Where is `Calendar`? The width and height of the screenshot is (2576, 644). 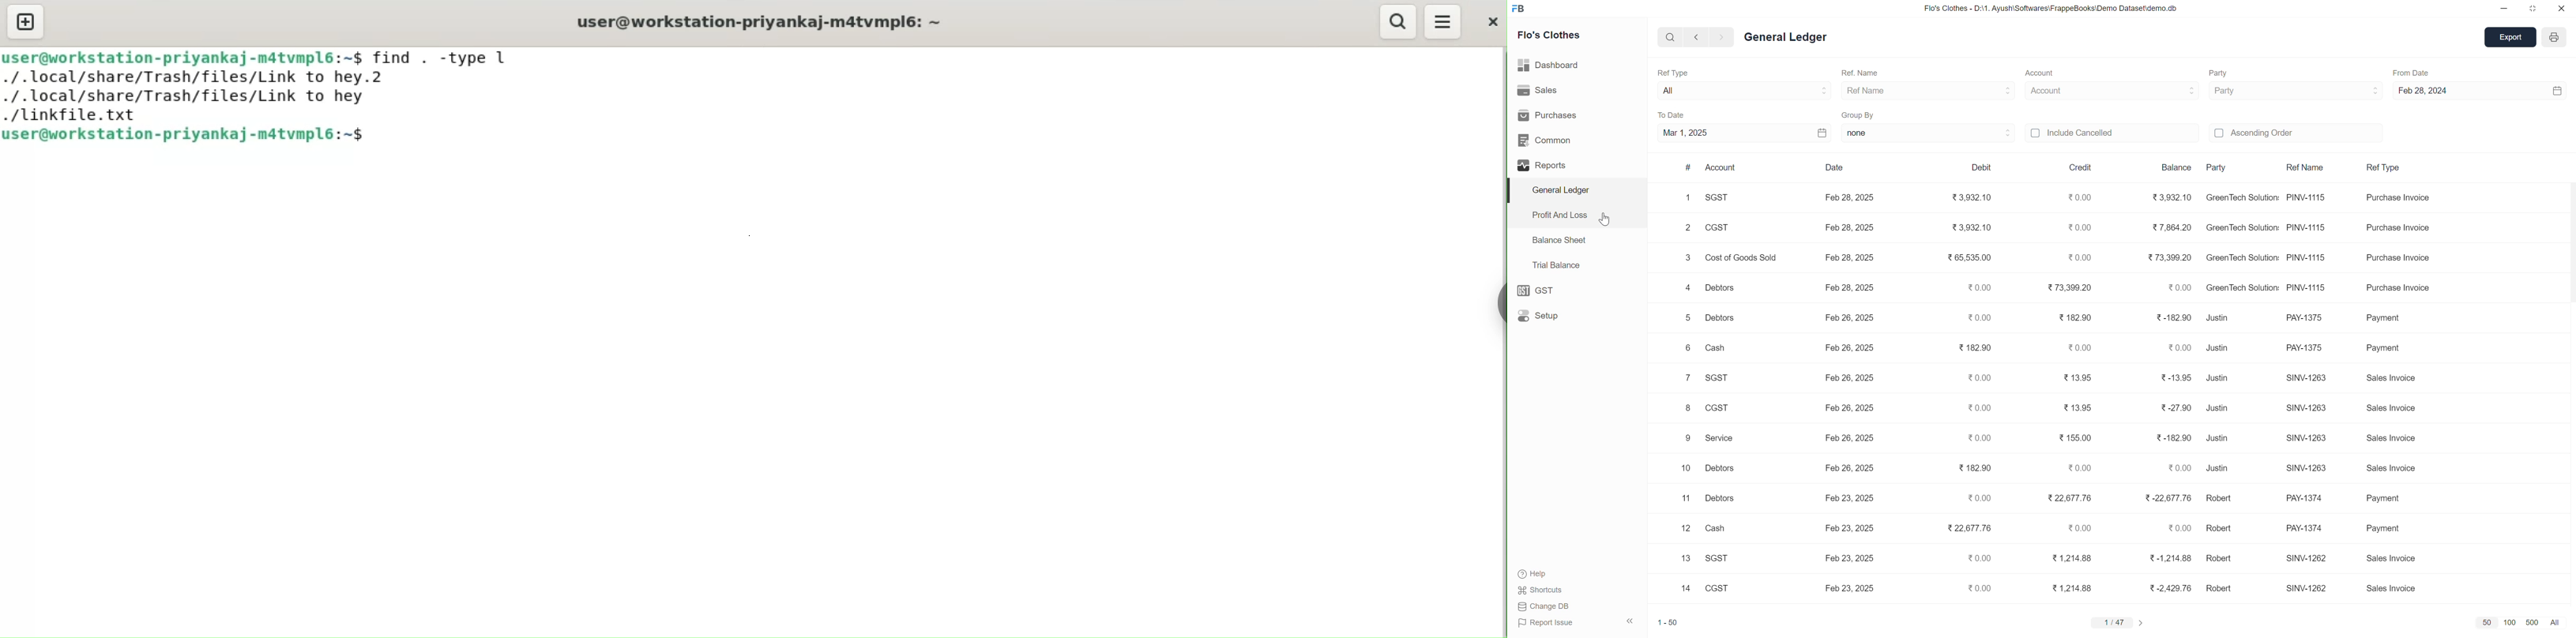 Calendar is located at coordinates (2551, 90).